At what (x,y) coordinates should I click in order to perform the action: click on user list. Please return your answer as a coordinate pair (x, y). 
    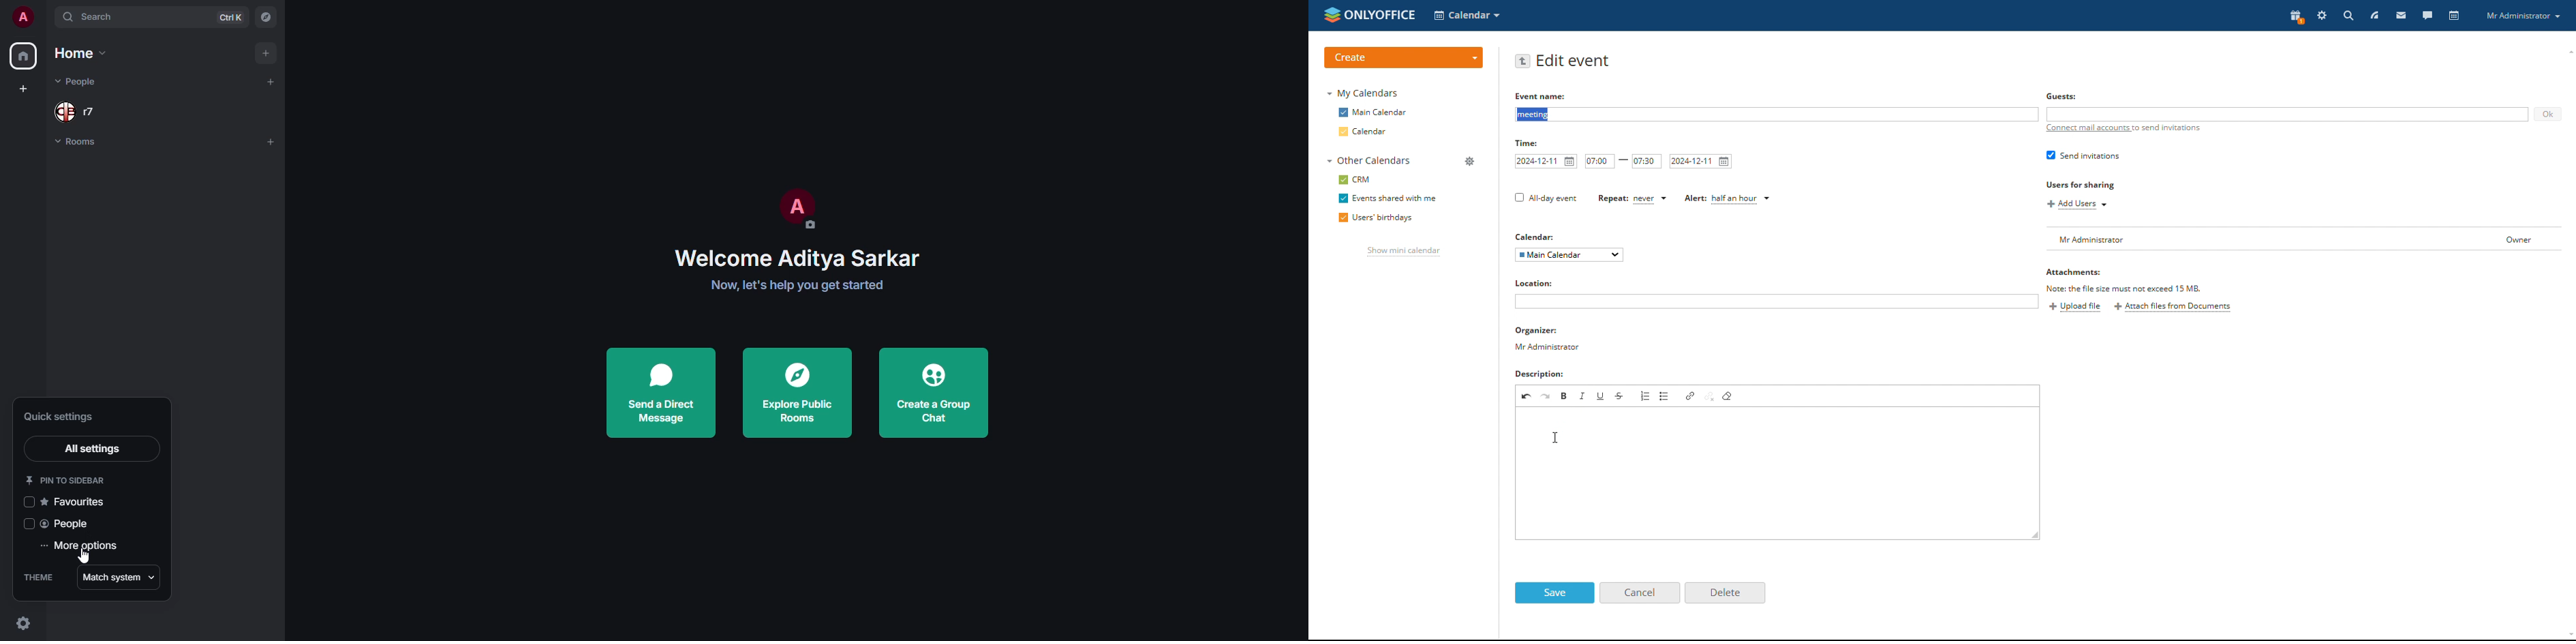
    Looking at the image, I should click on (2305, 239).